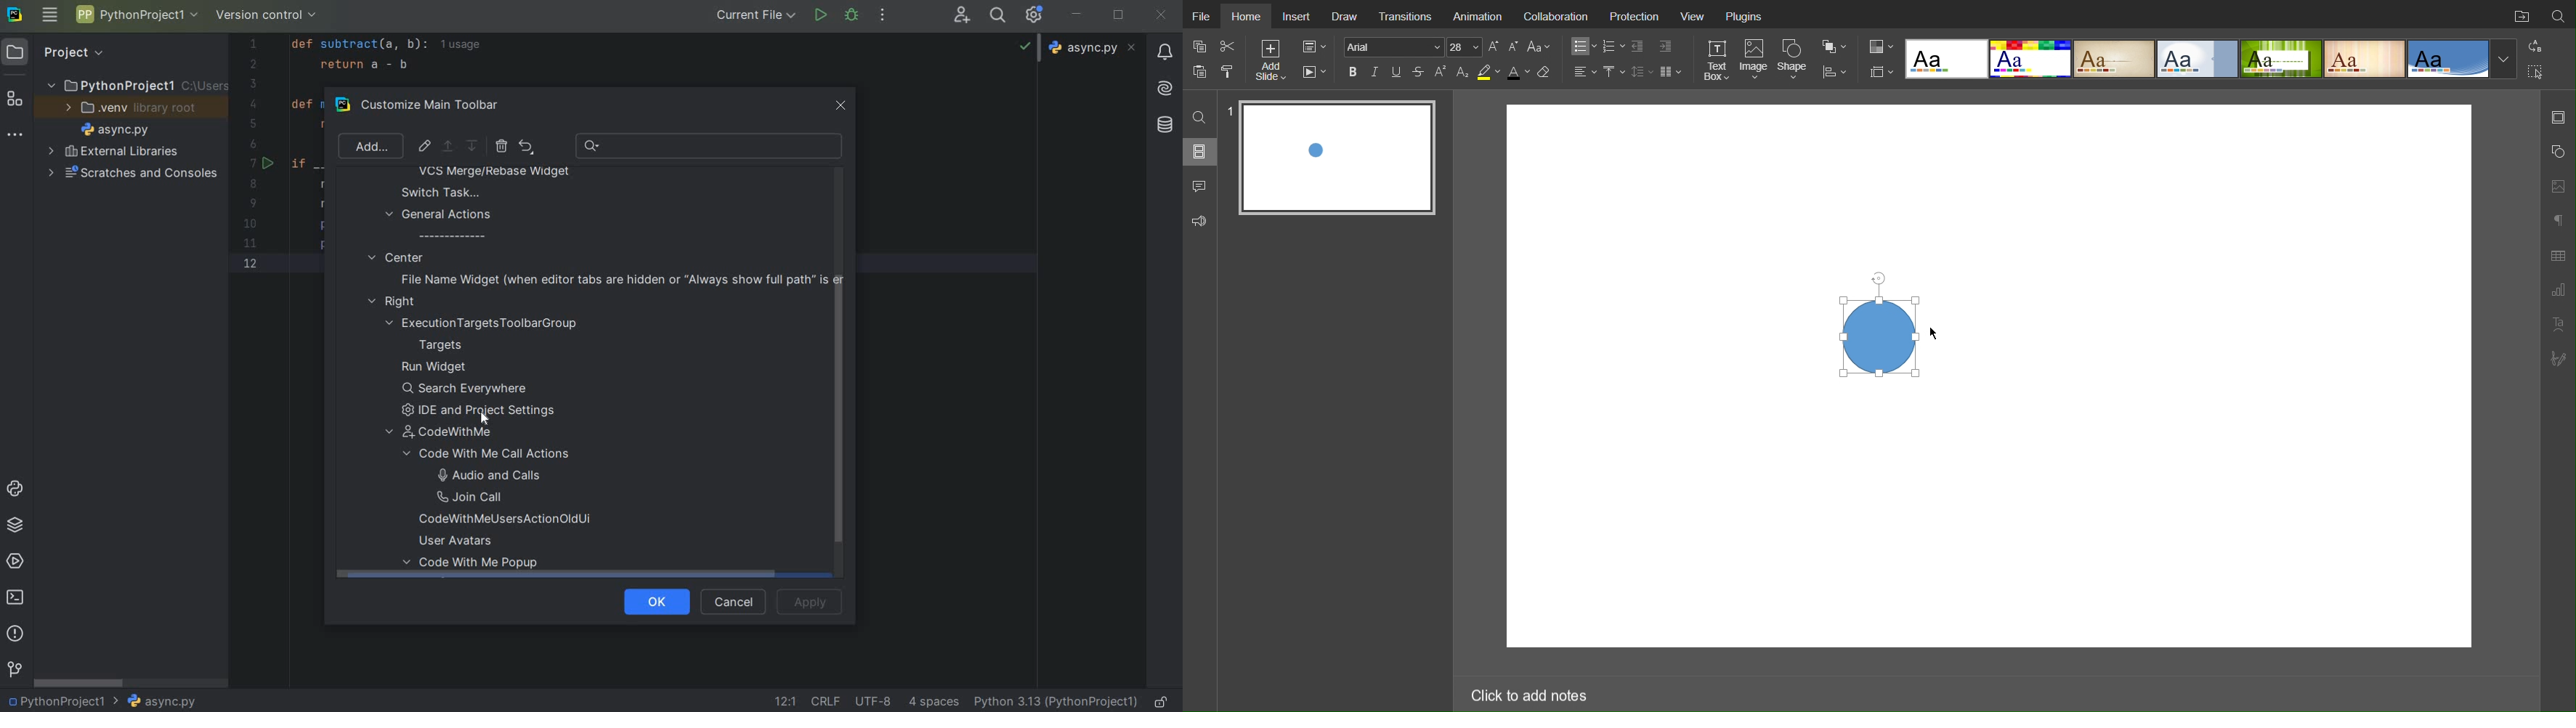  Describe the element at coordinates (1201, 186) in the screenshot. I see `Comments` at that location.